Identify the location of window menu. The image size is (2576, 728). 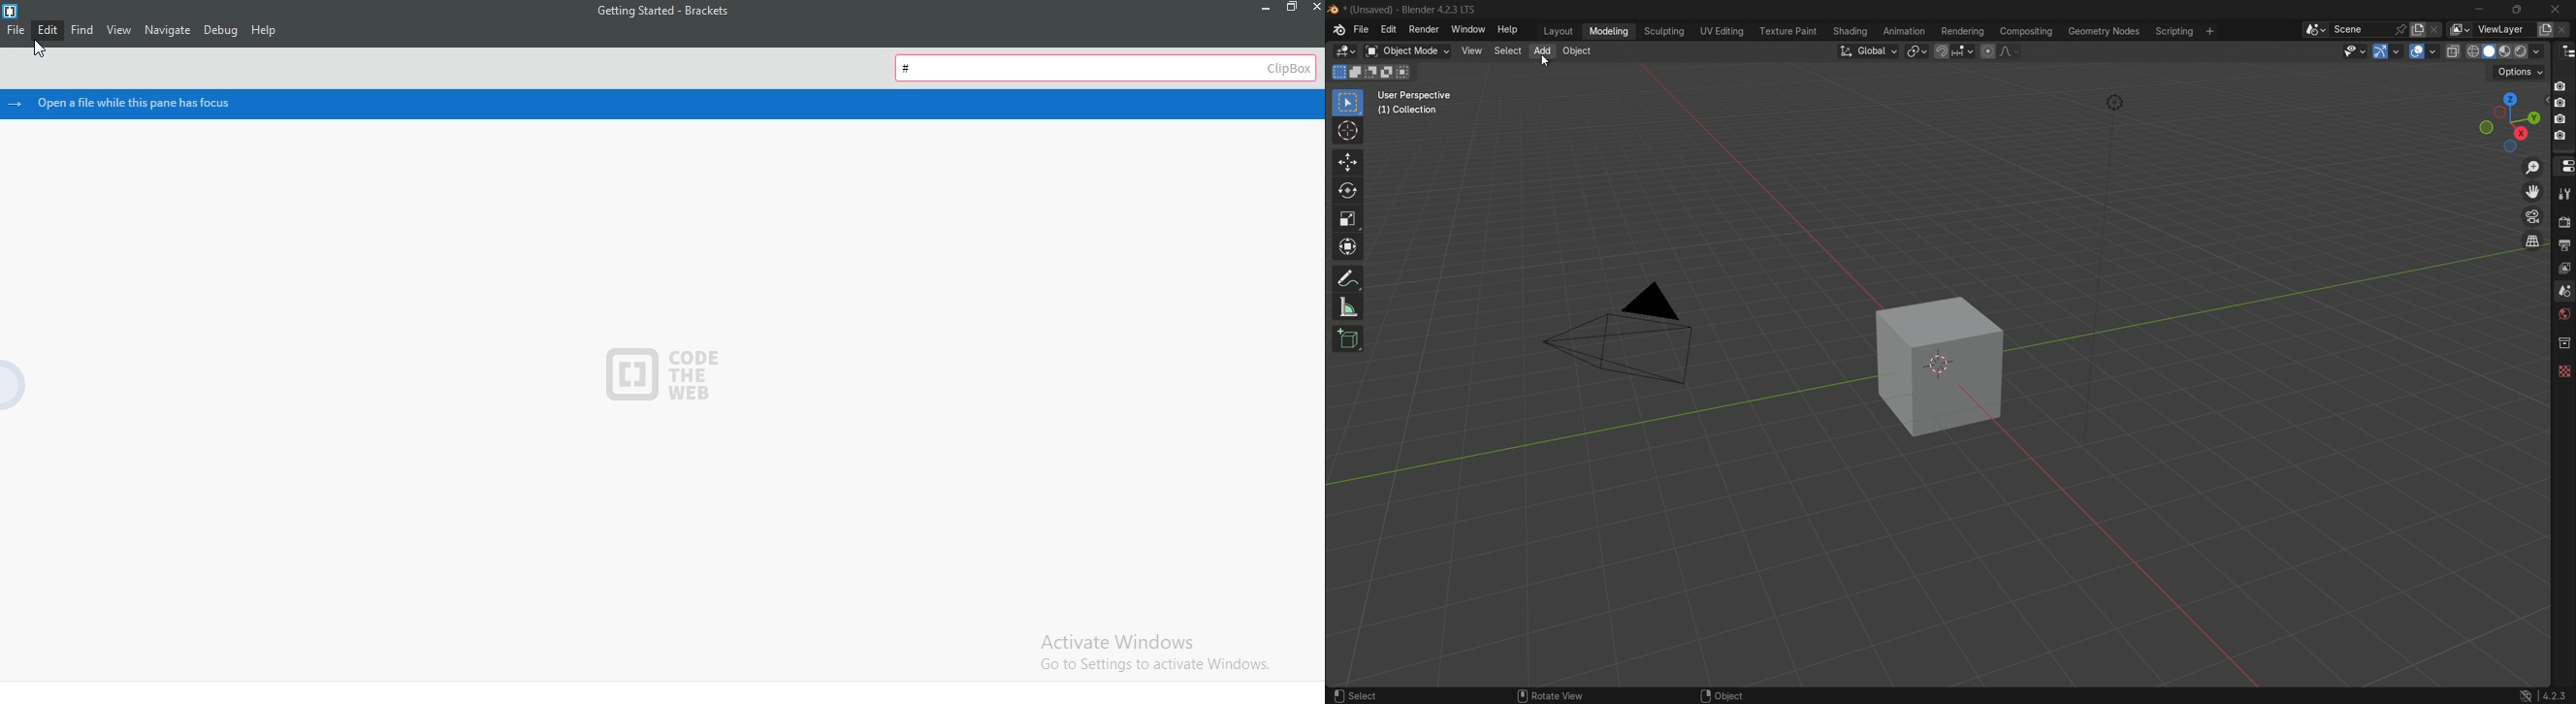
(1465, 29).